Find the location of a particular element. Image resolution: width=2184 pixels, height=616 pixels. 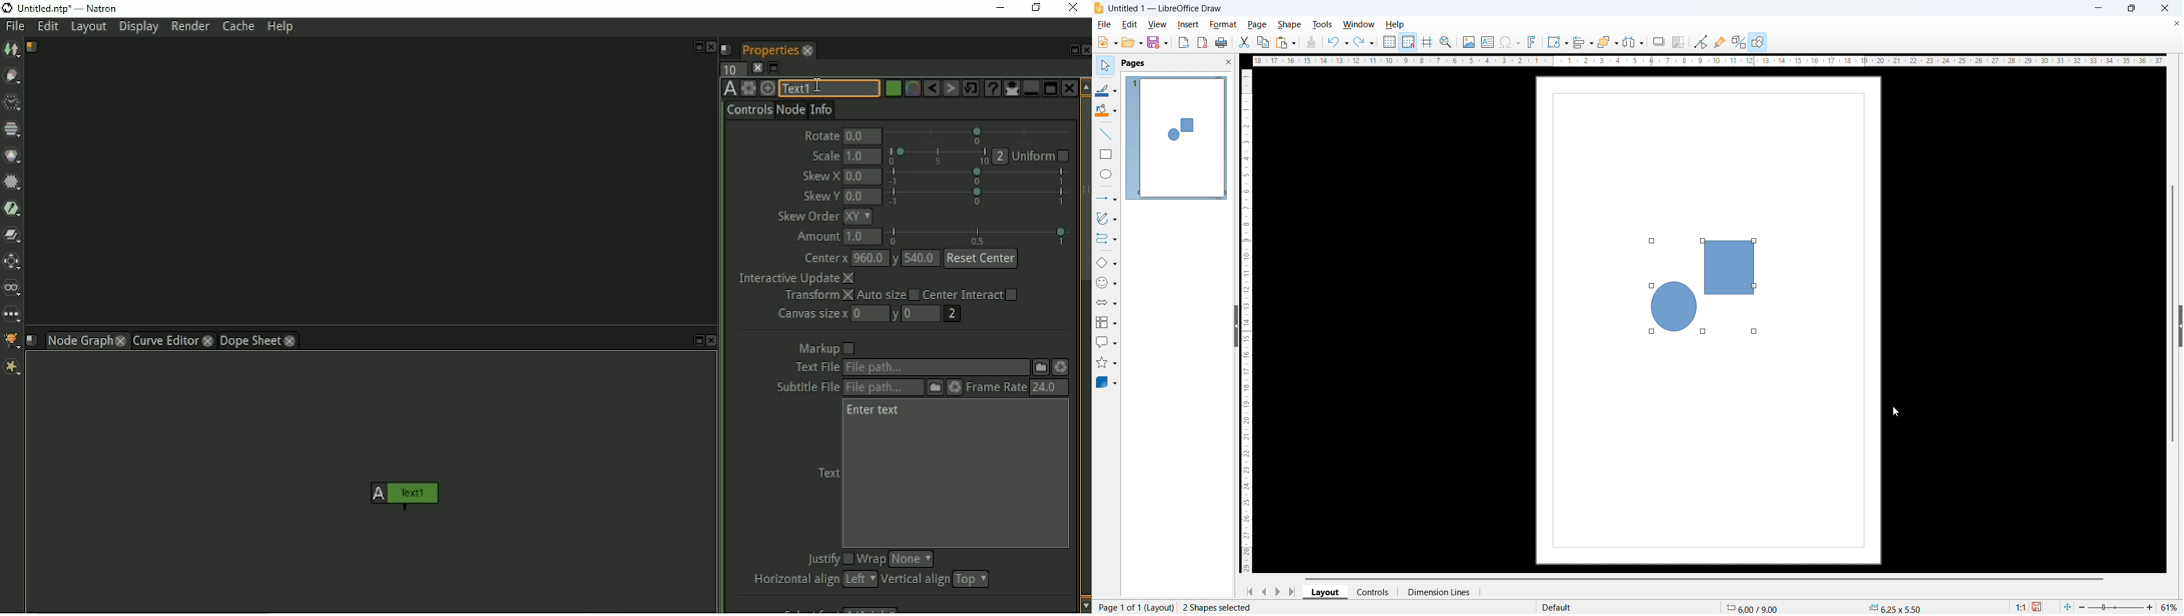

object dimension is located at coordinates (1892, 607).